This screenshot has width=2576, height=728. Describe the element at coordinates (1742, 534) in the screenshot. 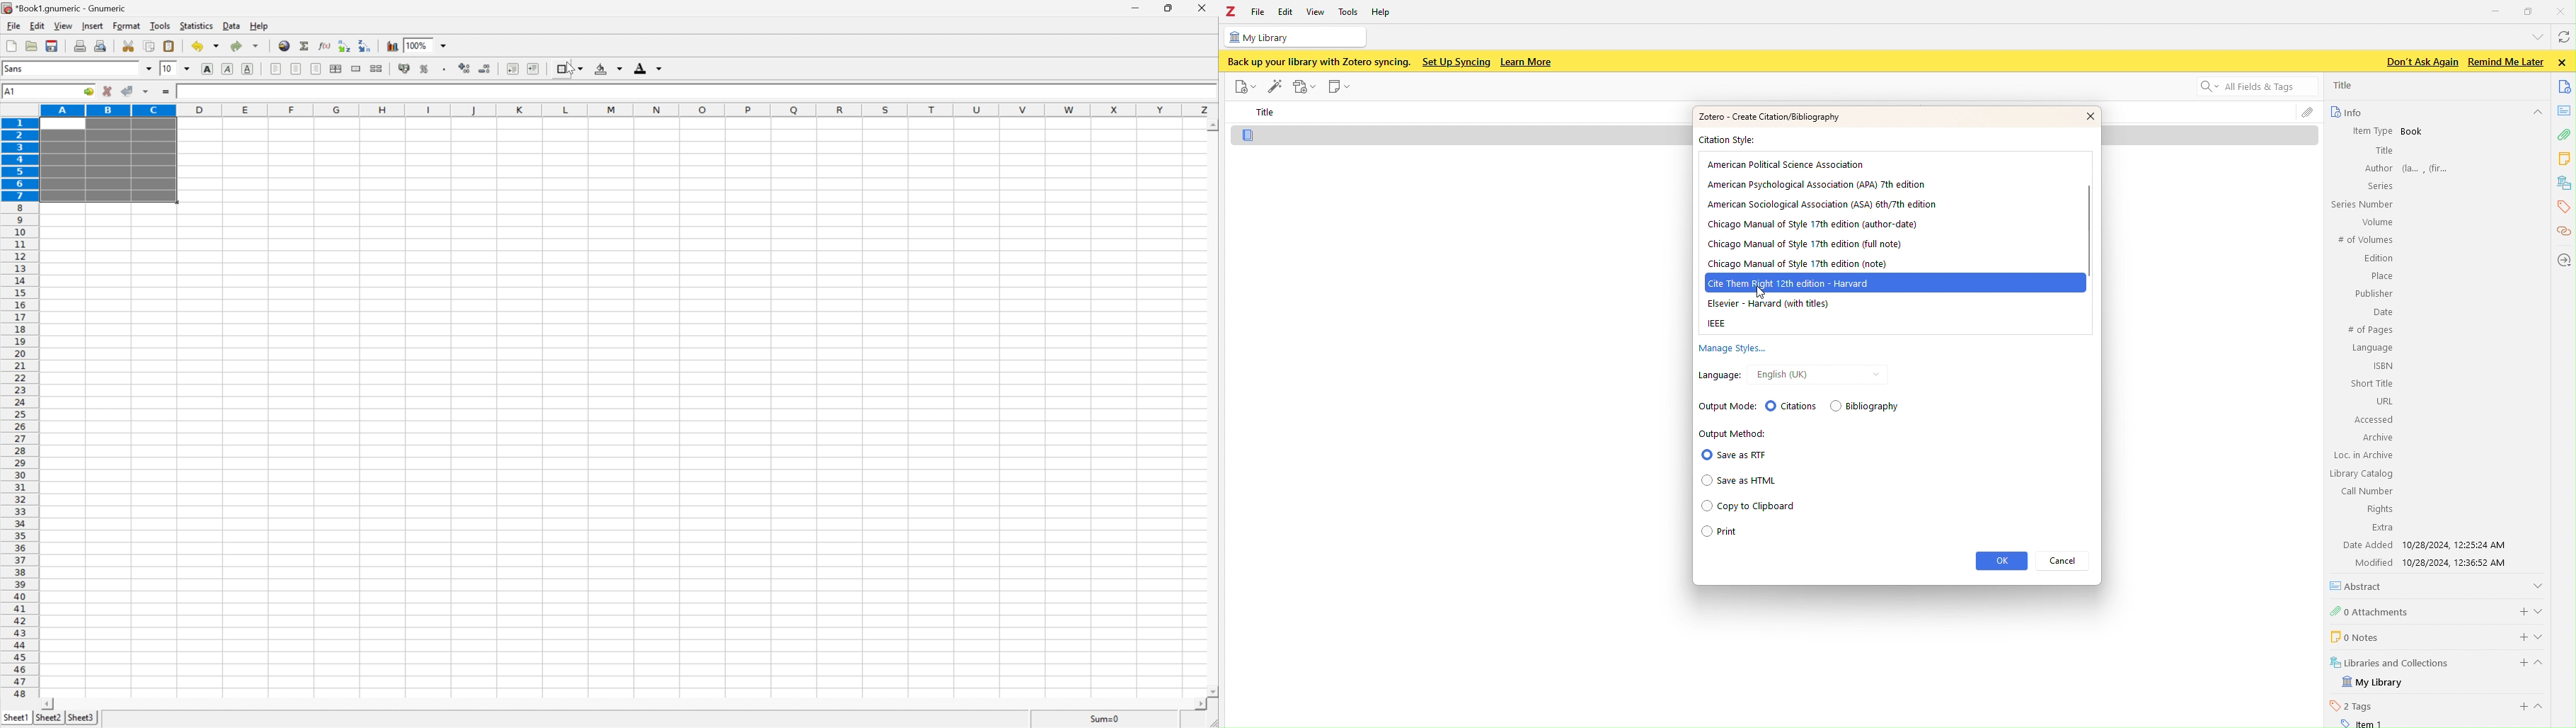

I see `print` at that location.